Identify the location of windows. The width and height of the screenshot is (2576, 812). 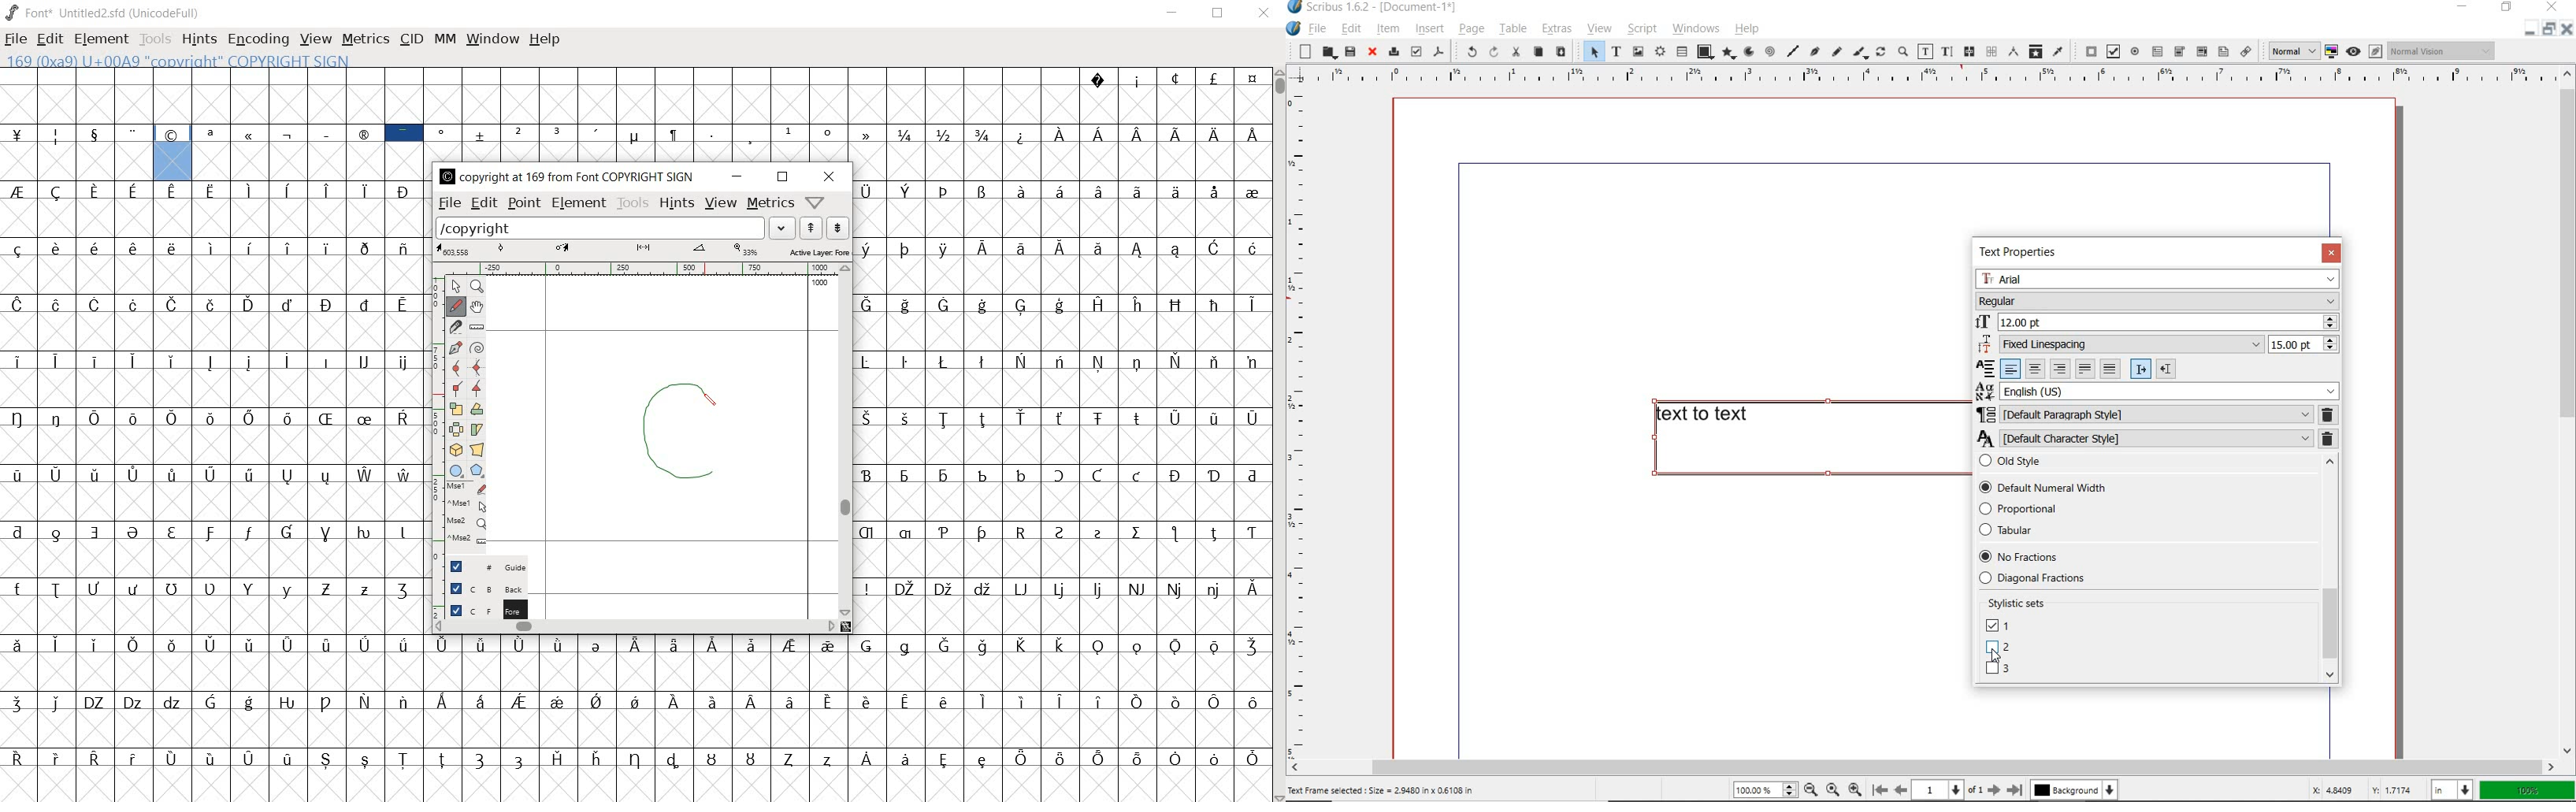
(1697, 29).